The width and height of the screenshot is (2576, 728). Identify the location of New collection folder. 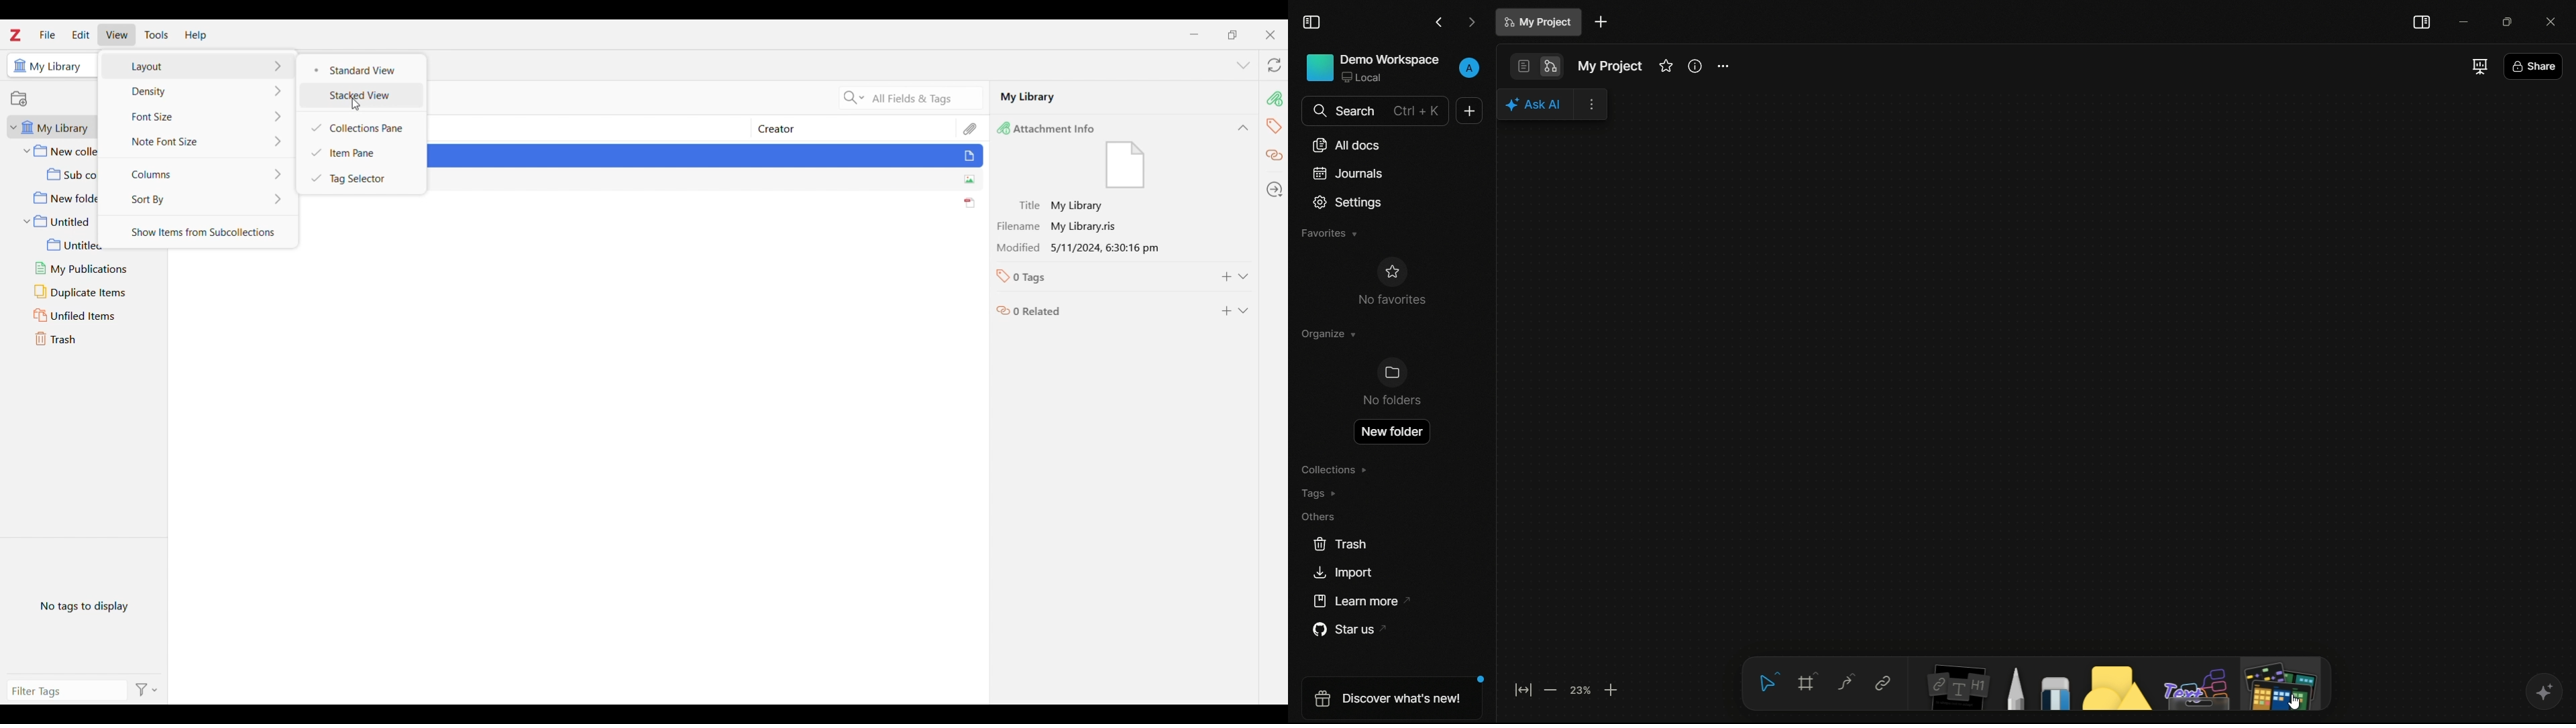
(60, 152).